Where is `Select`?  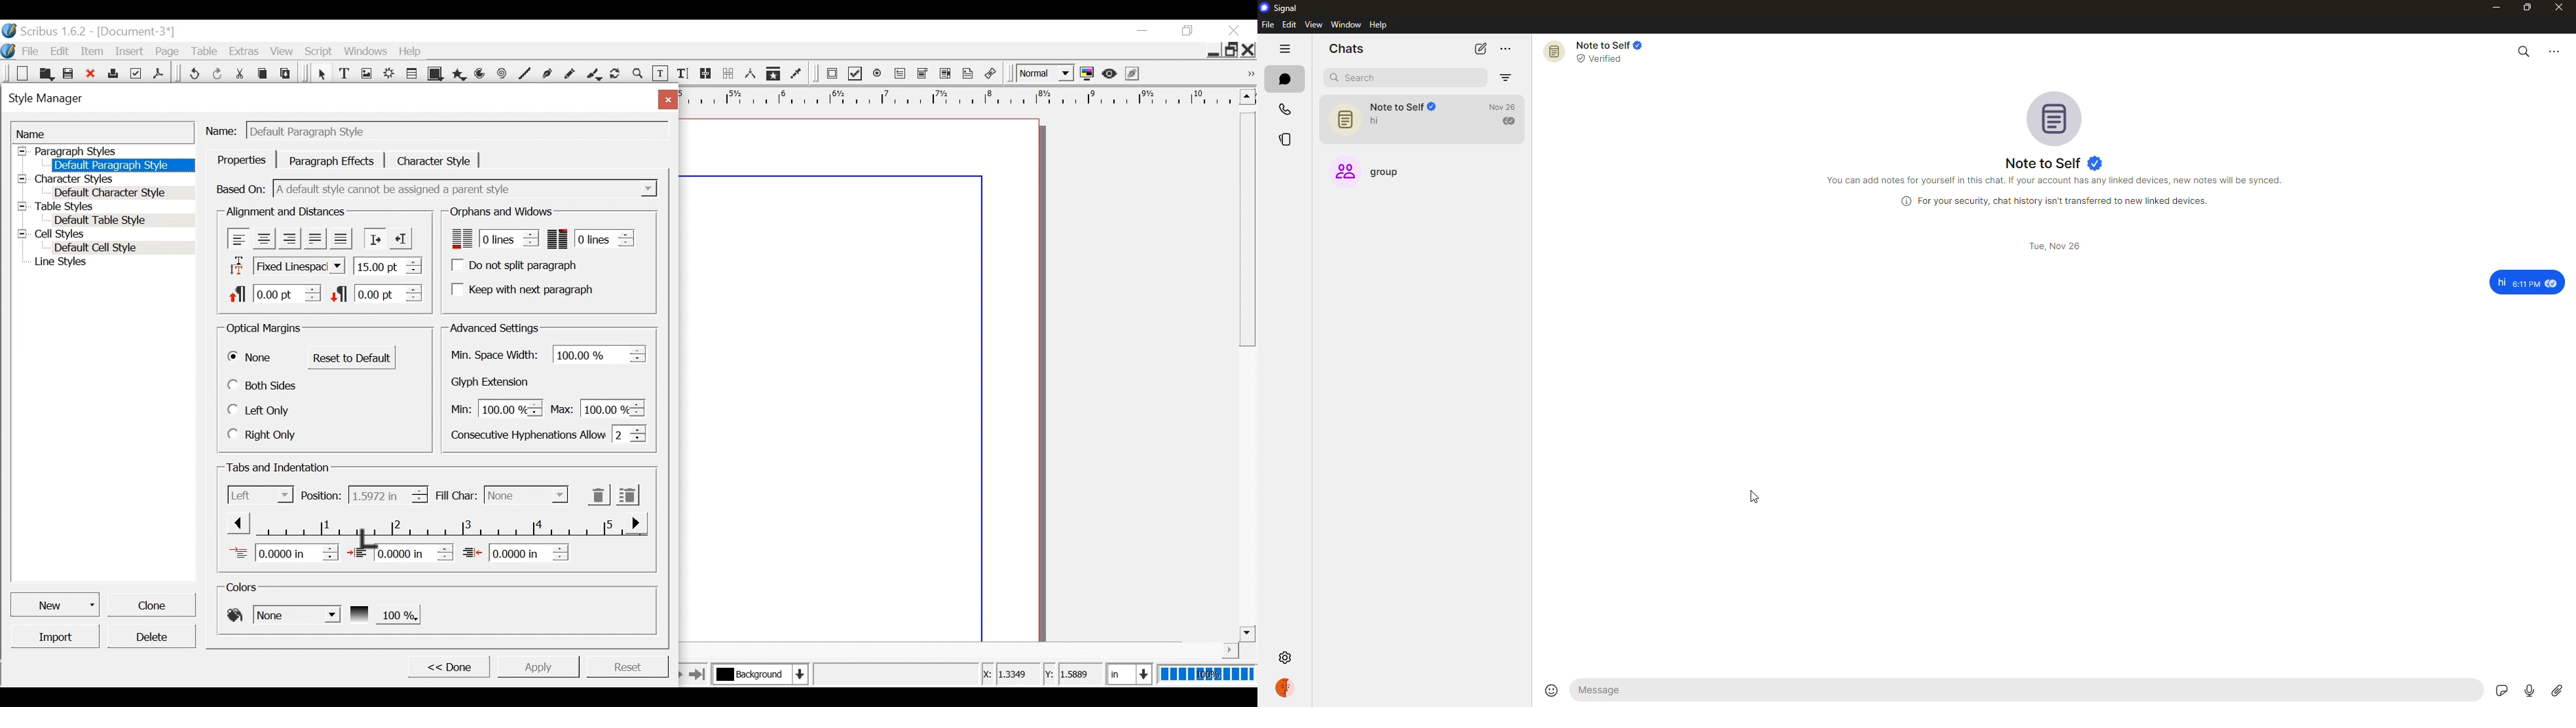 Select is located at coordinates (321, 74).